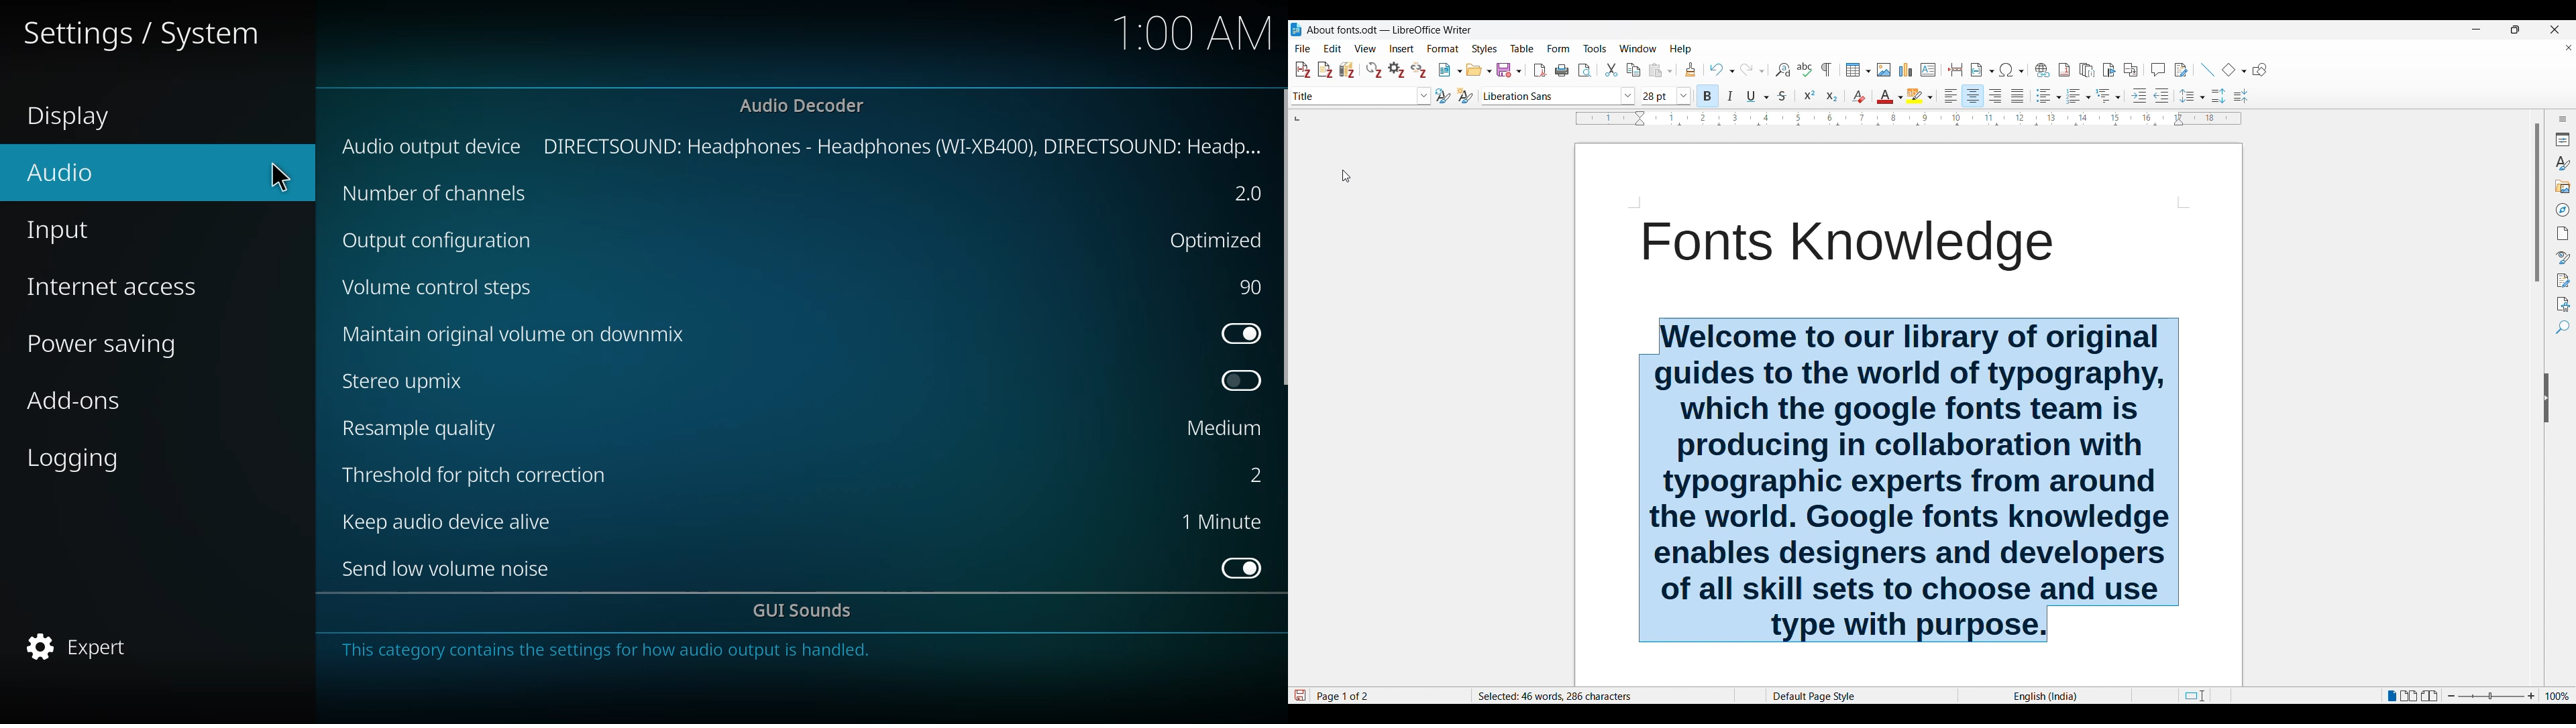 The width and height of the screenshot is (2576, 728). Describe the element at coordinates (1558, 696) in the screenshot. I see `Selected 46 words, 286 characters` at that location.